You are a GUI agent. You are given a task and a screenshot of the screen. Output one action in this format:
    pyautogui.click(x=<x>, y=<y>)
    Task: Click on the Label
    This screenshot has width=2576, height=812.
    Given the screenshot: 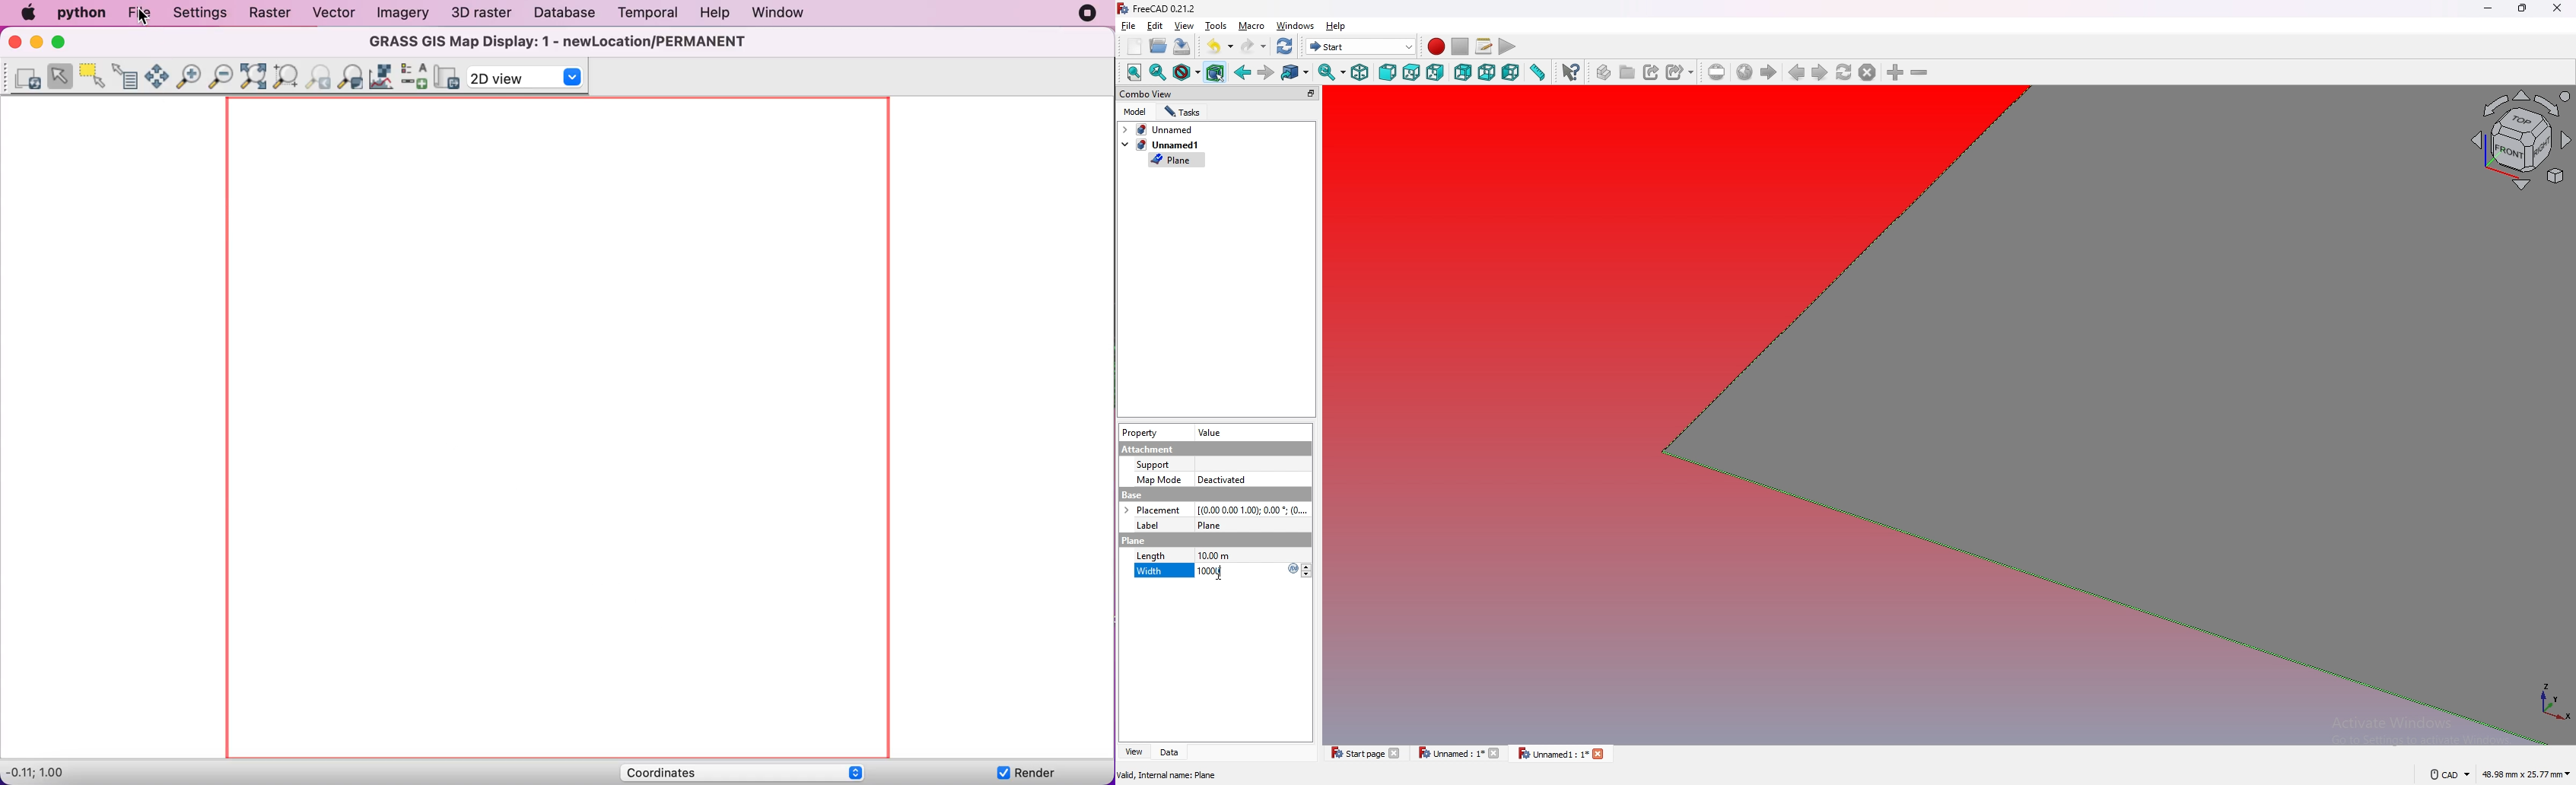 What is the action you would take?
    pyautogui.click(x=1153, y=525)
    